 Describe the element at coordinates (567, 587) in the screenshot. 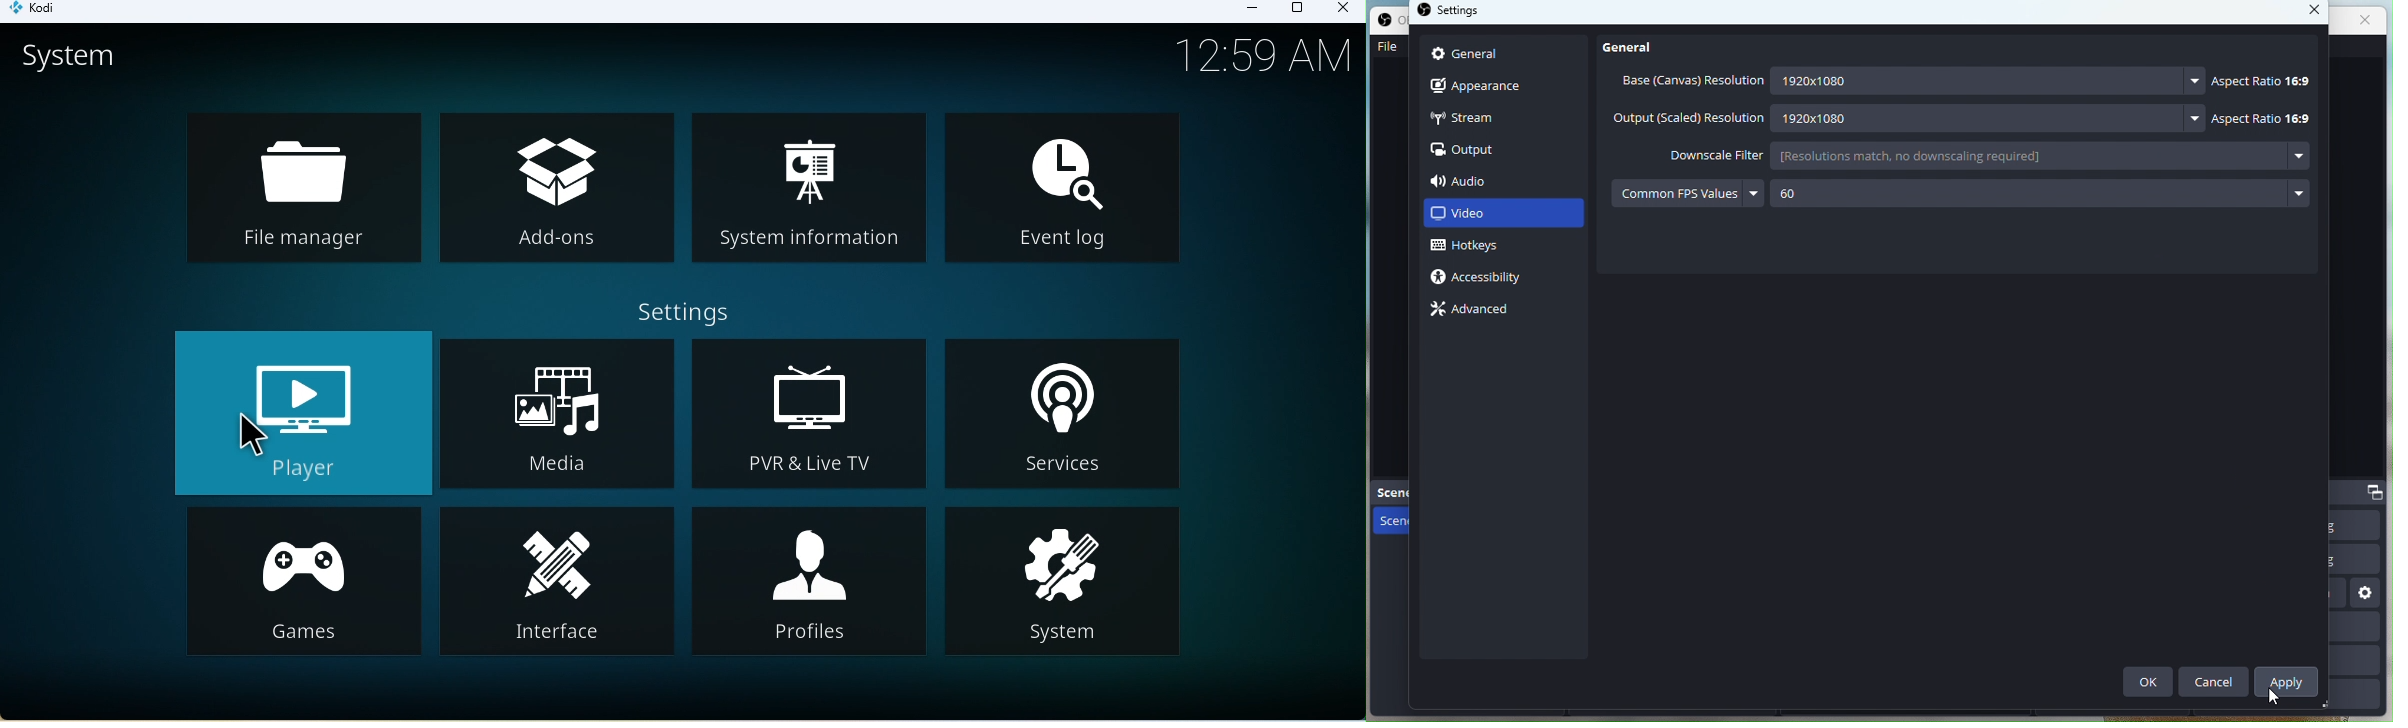

I see `Interface` at that location.